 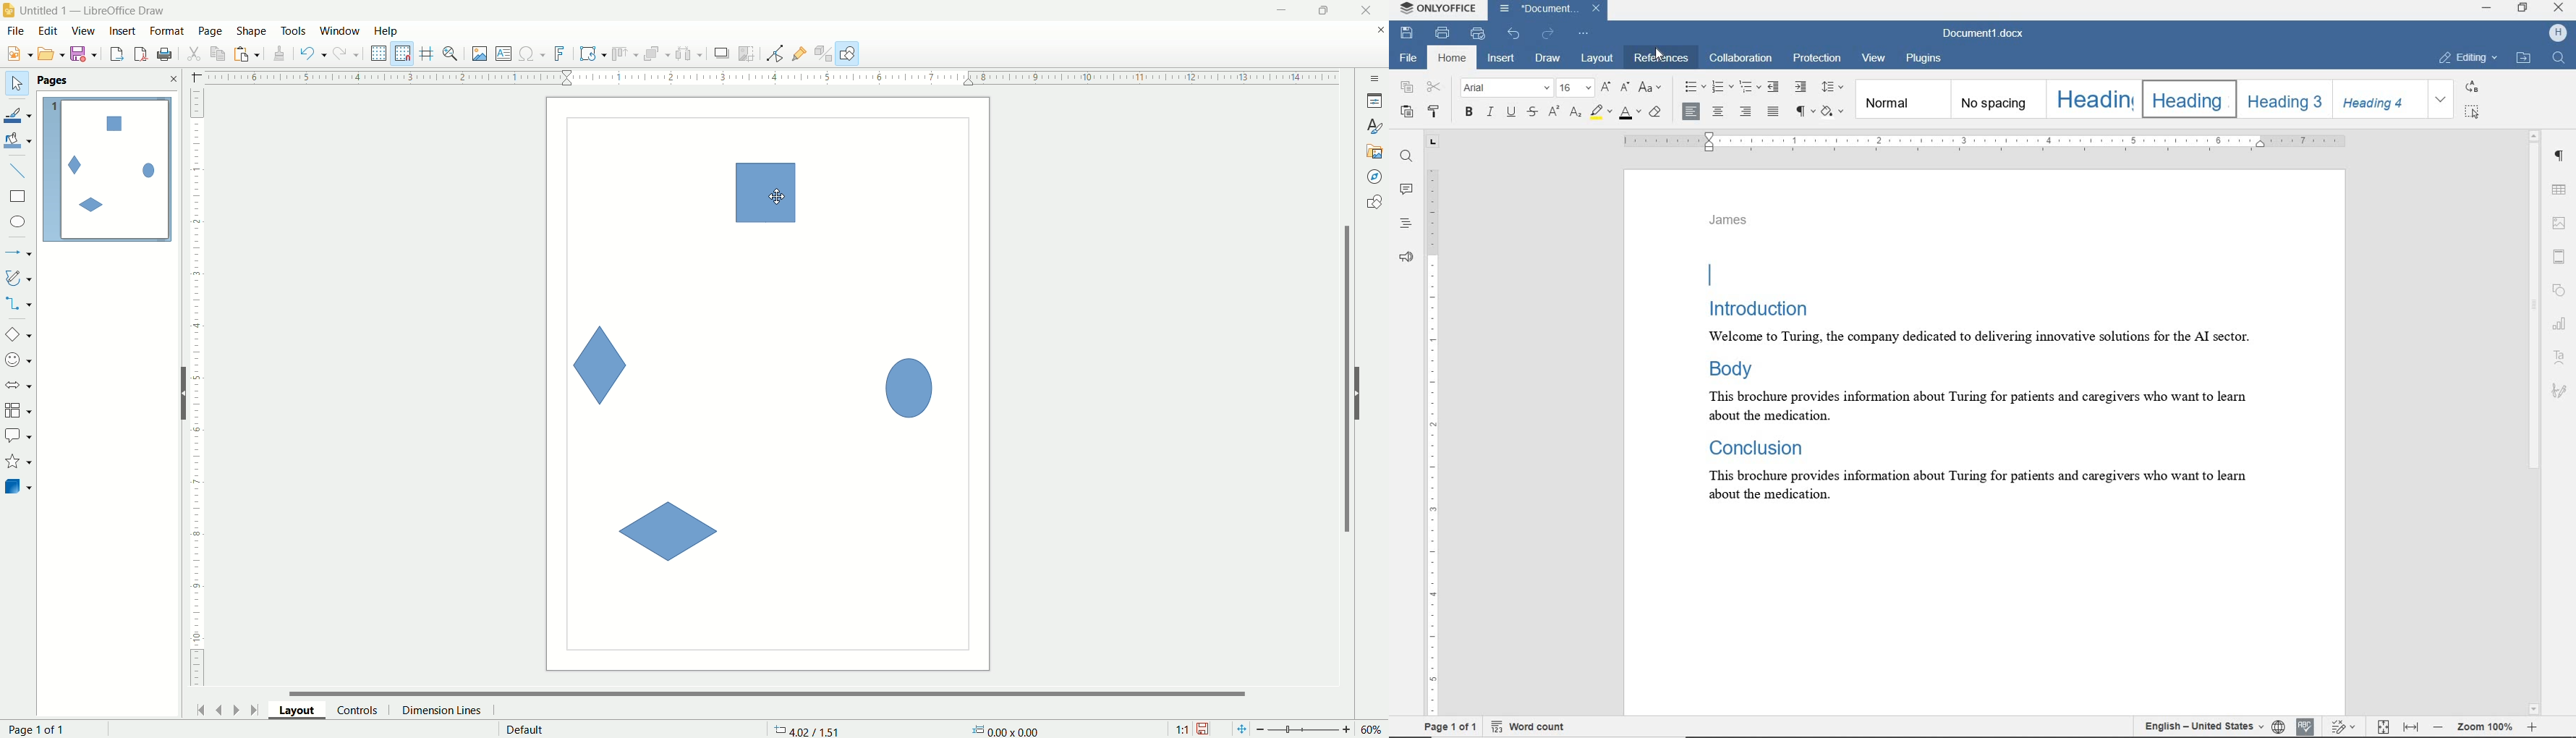 What do you see at coordinates (1450, 728) in the screenshot?
I see `page 1 of 1` at bounding box center [1450, 728].